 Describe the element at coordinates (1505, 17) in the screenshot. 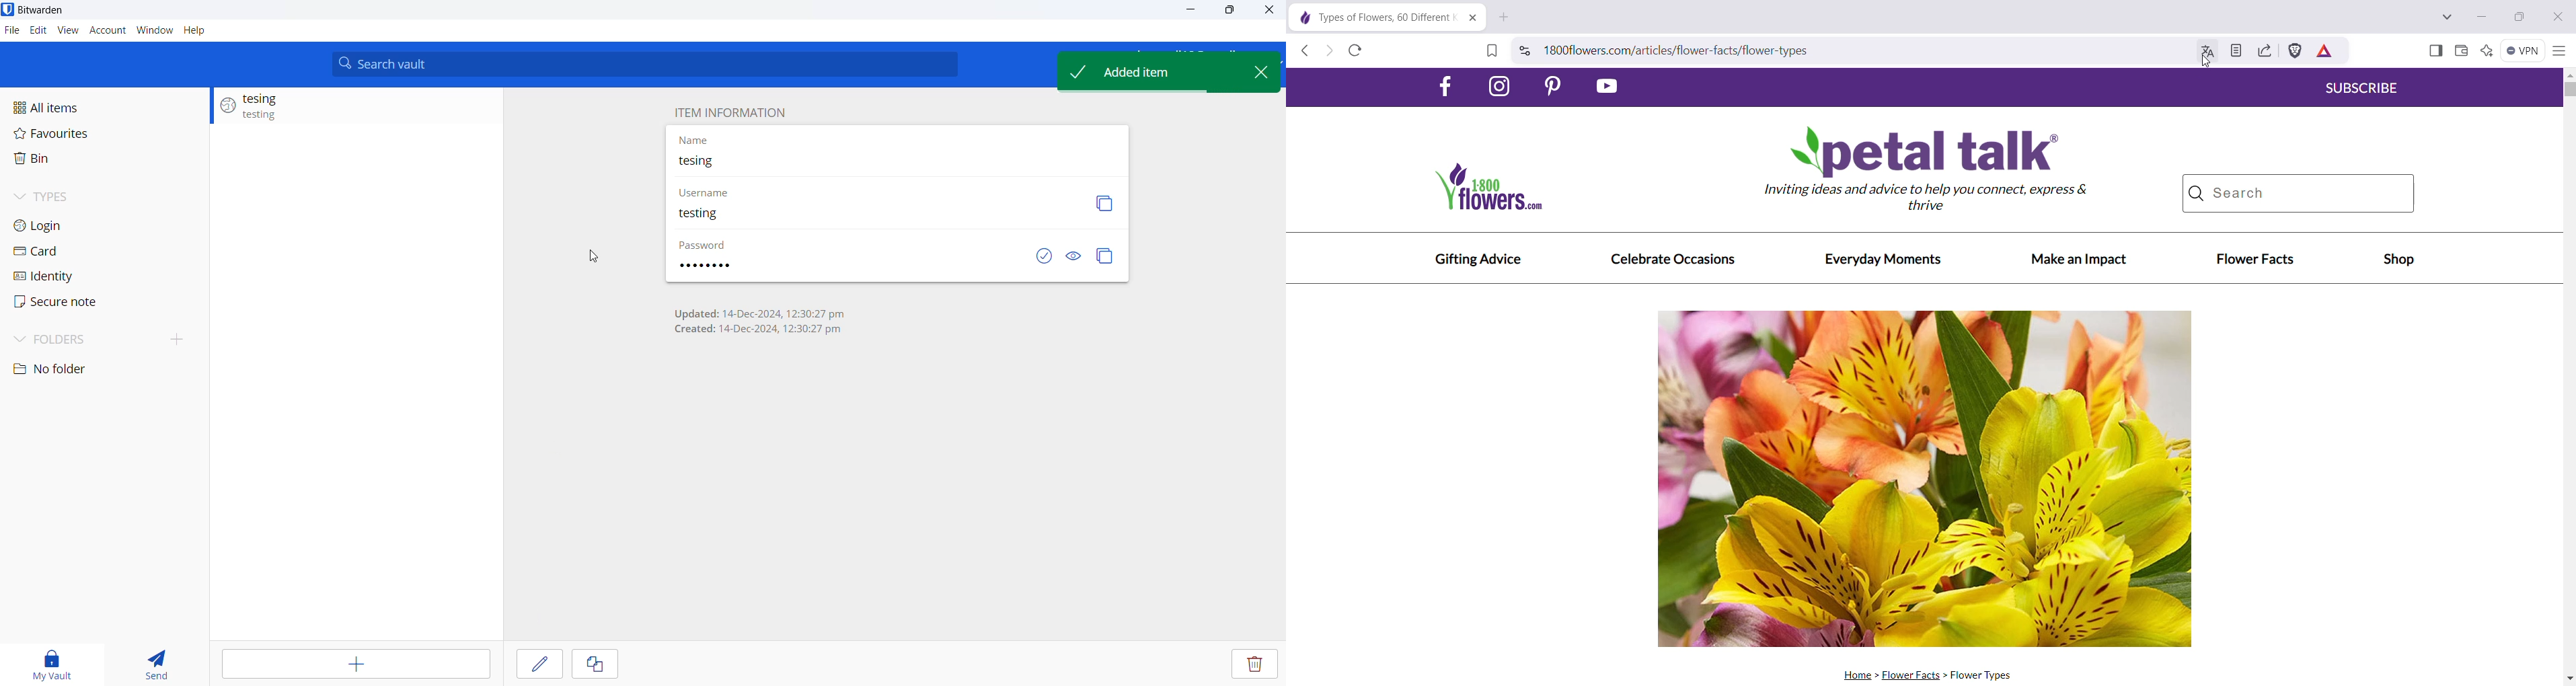

I see `New Tab` at that location.